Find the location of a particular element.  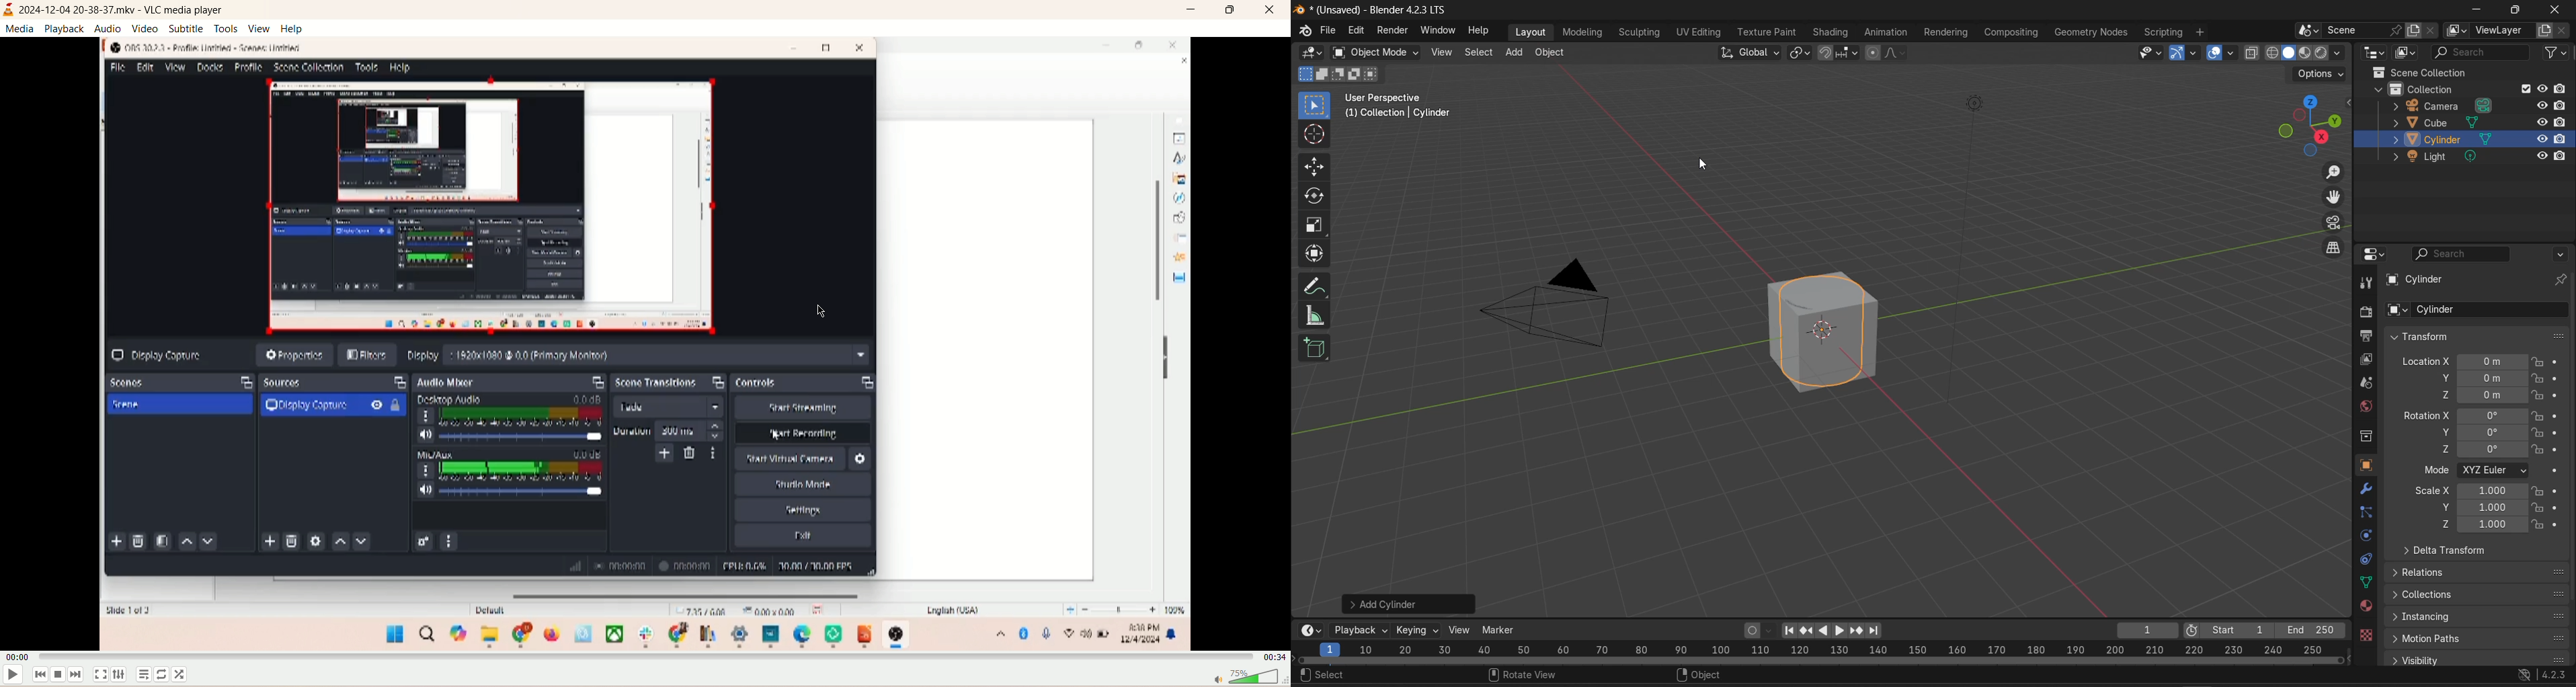

texture paint is located at coordinates (1765, 31).